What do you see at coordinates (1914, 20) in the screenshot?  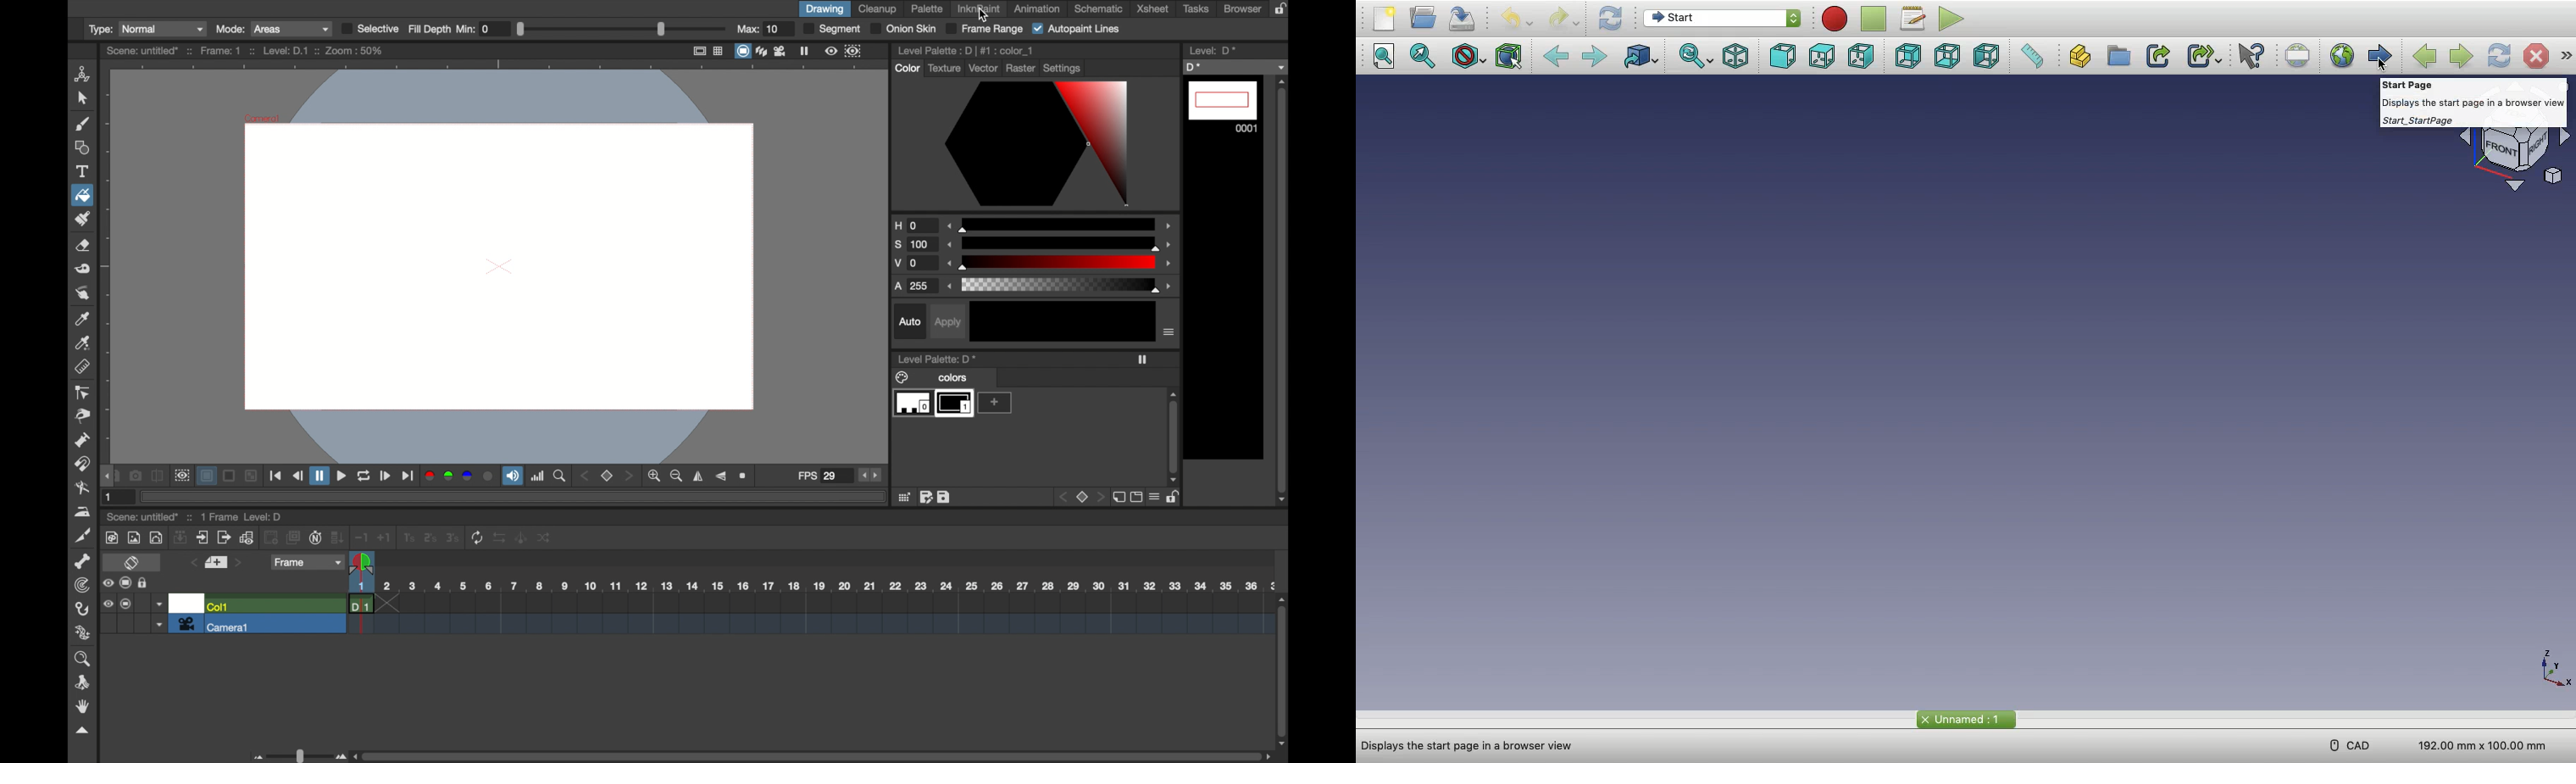 I see `Macros` at bounding box center [1914, 20].